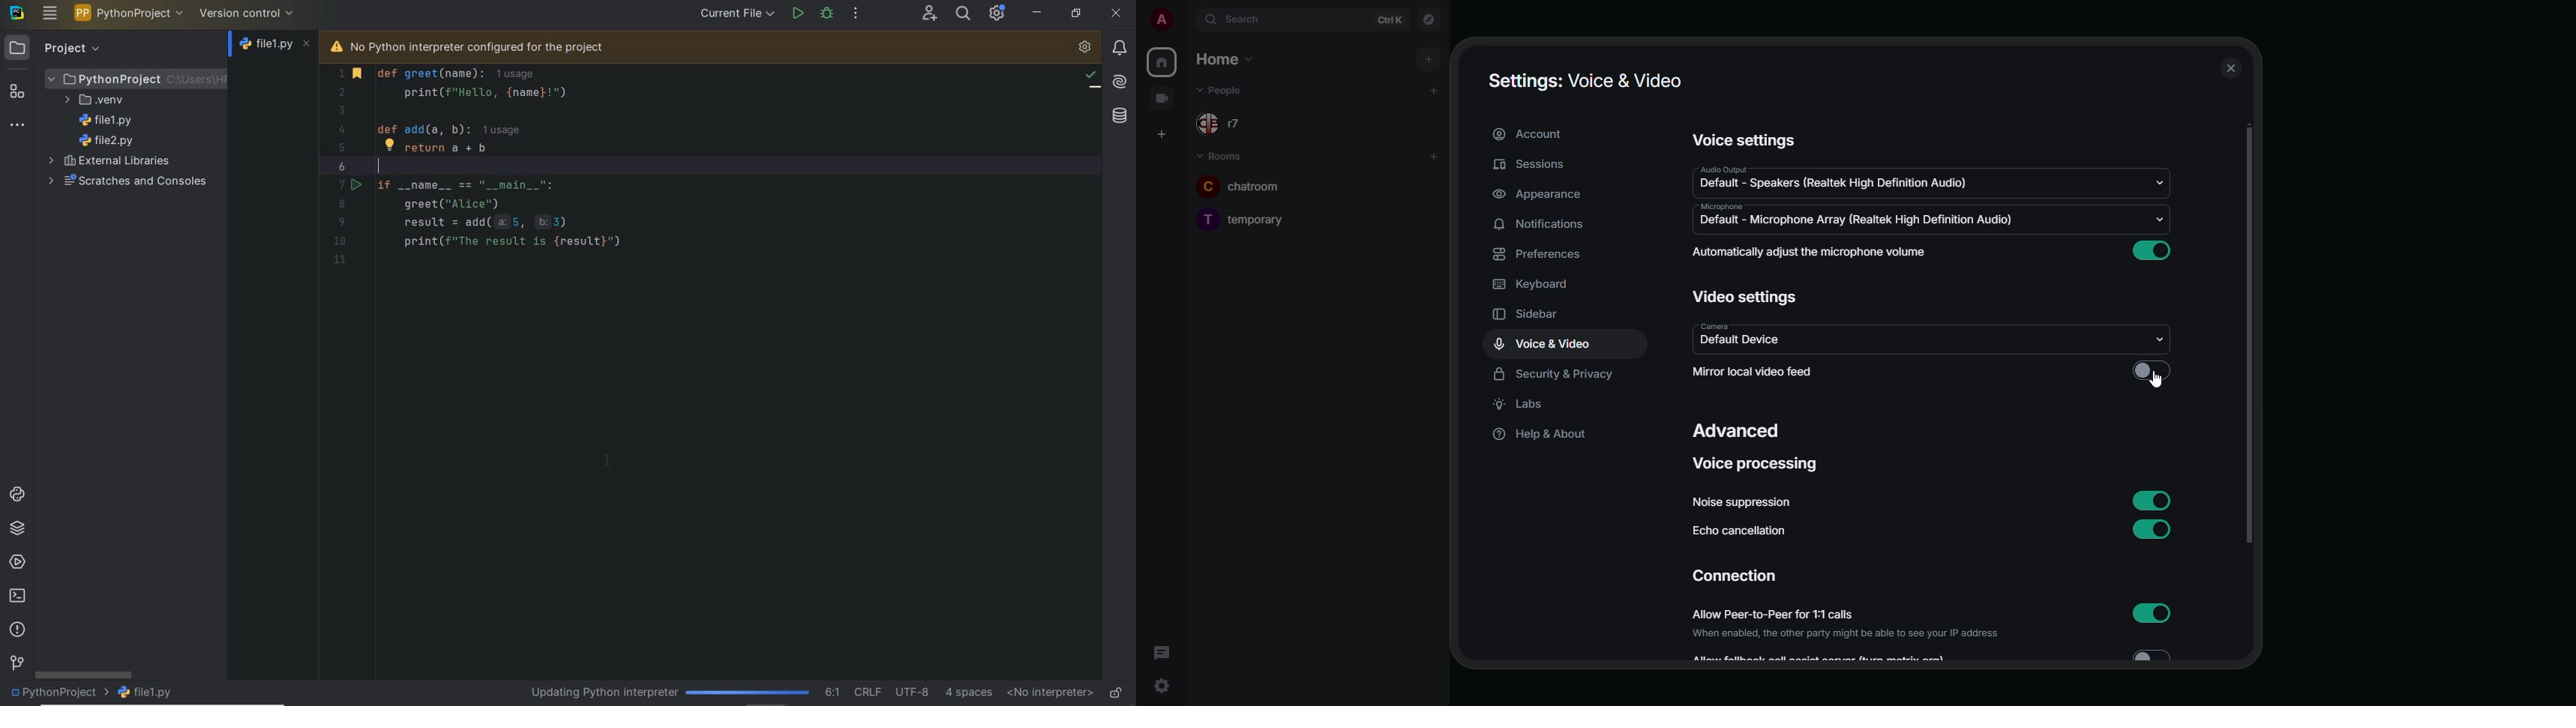  Describe the element at coordinates (2155, 382) in the screenshot. I see `cursor` at that location.